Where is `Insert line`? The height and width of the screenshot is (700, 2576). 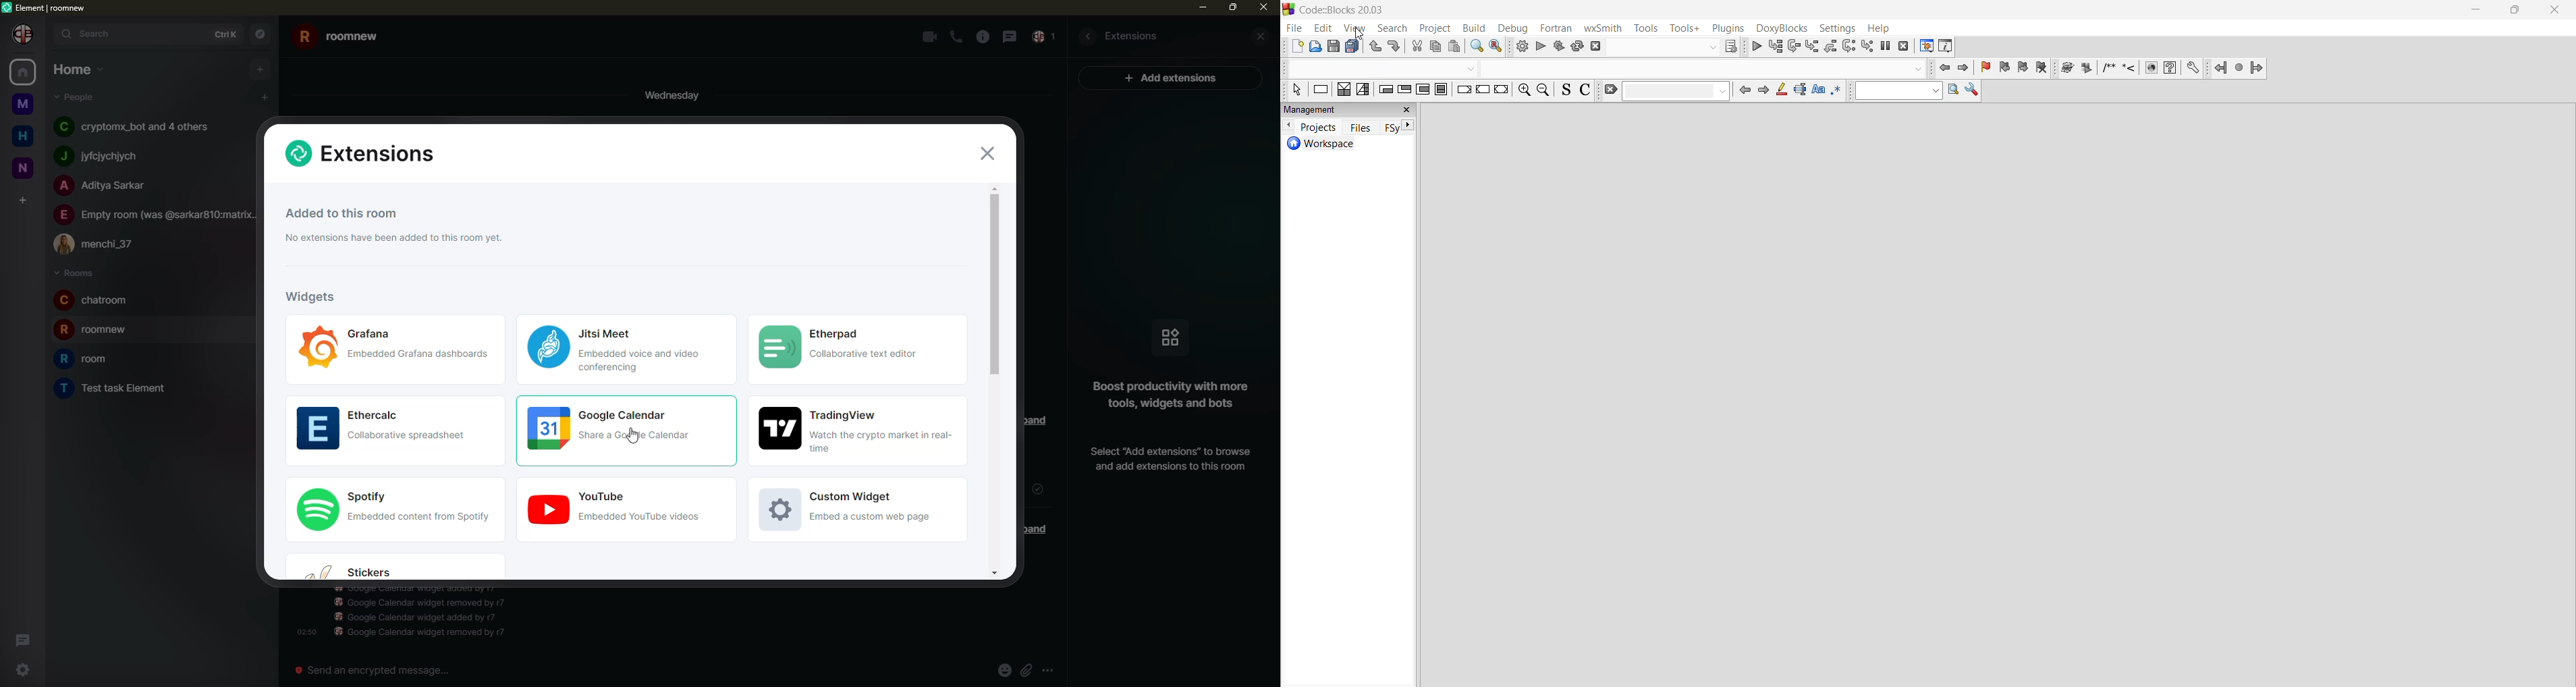
Insert line is located at coordinates (2130, 70).